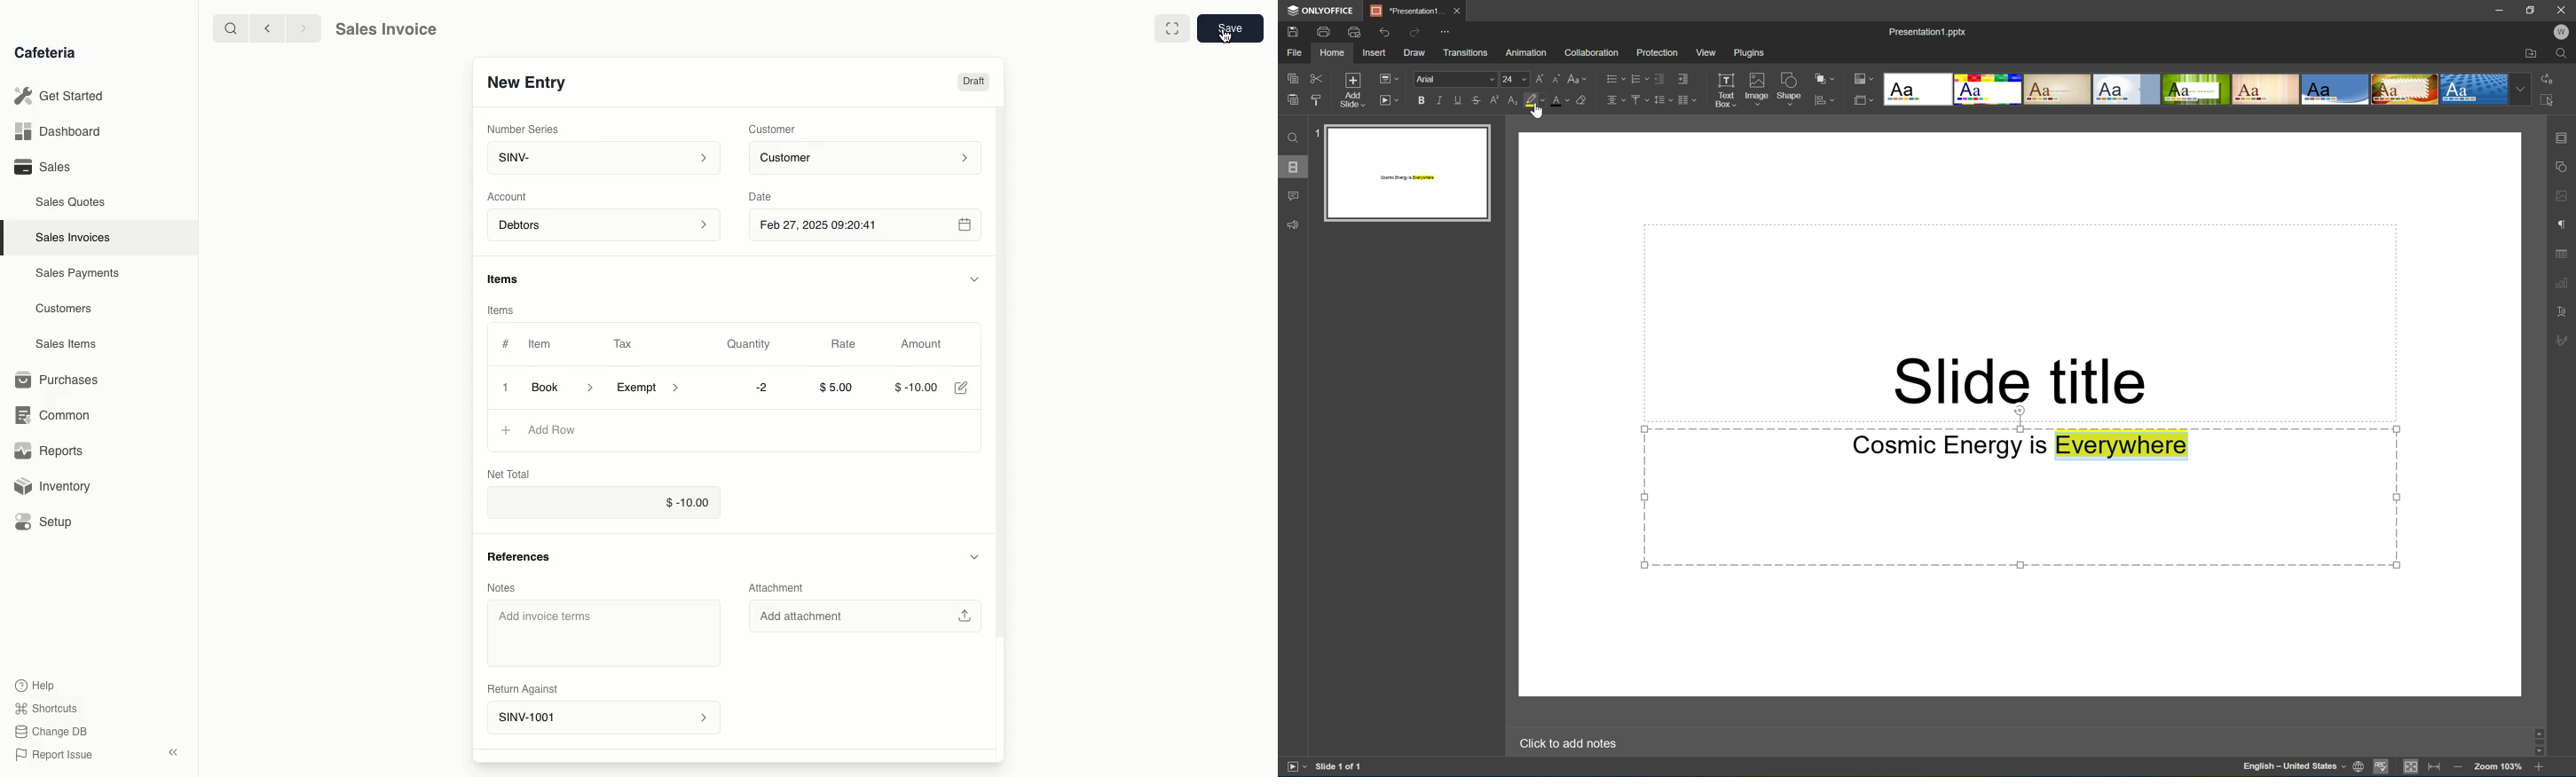 This screenshot has width=2576, height=784. I want to click on Sales Quotes, so click(71, 204).